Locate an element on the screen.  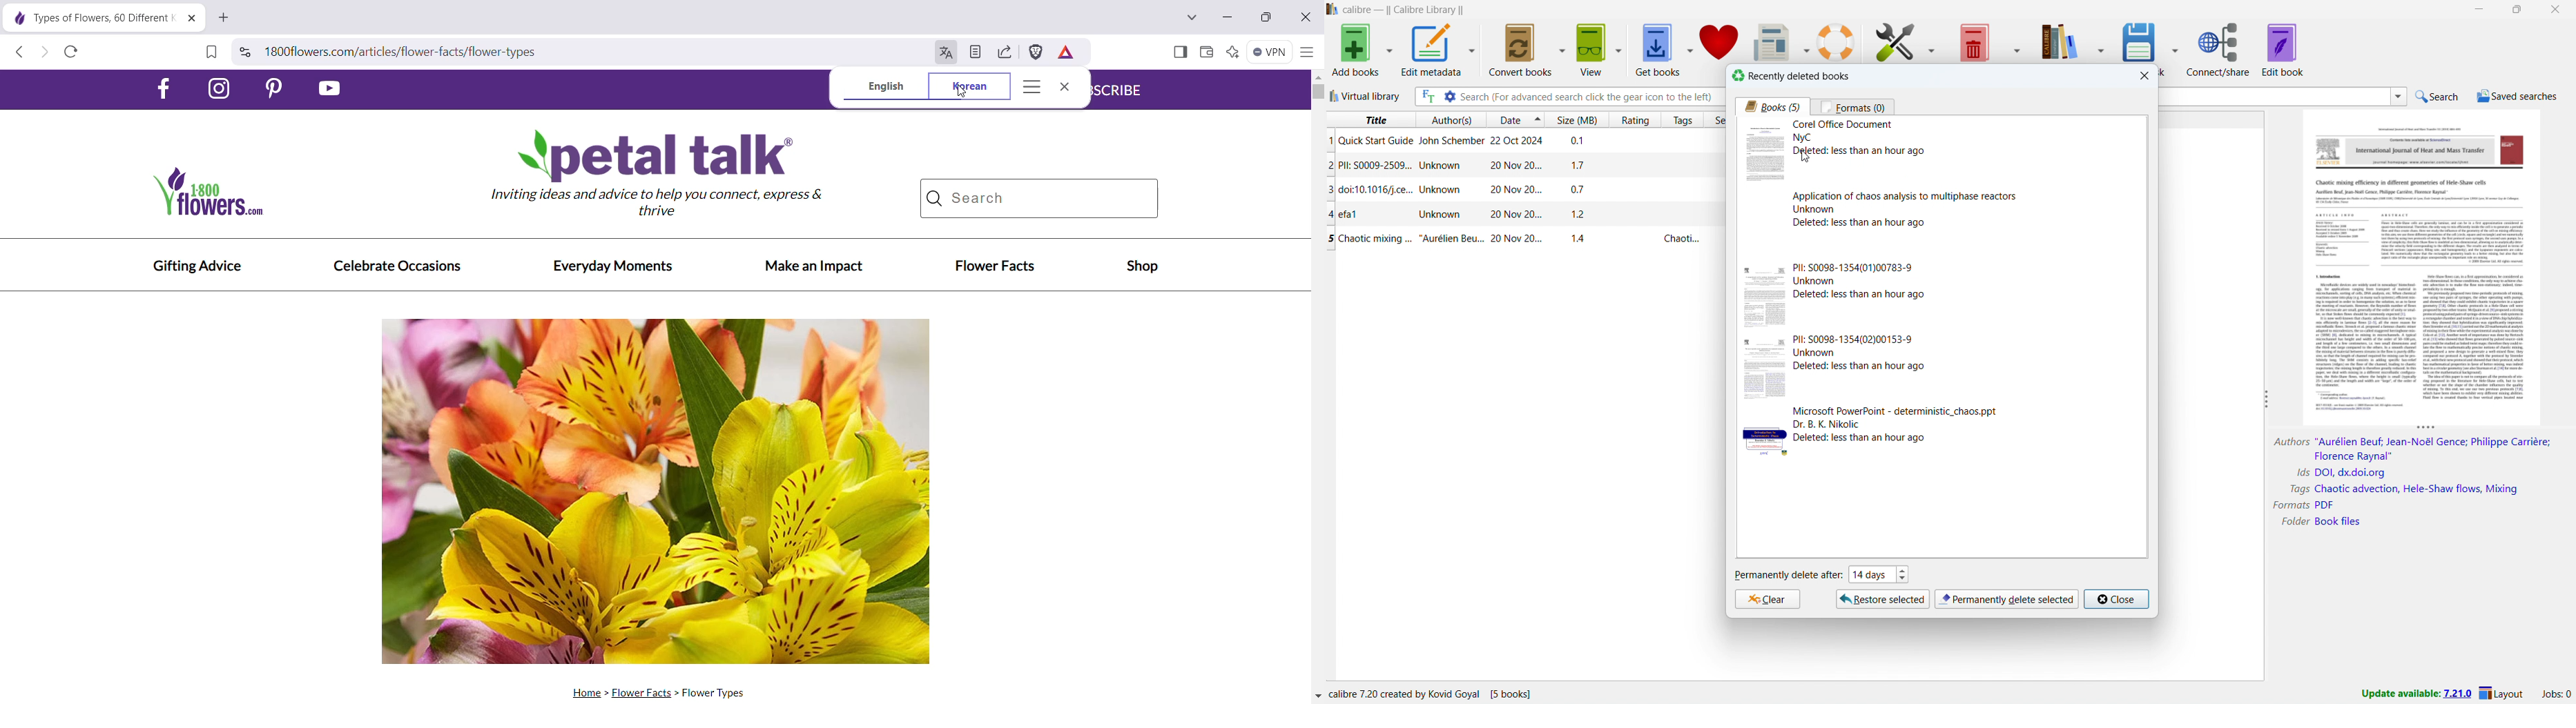
New Tab is located at coordinates (224, 17).